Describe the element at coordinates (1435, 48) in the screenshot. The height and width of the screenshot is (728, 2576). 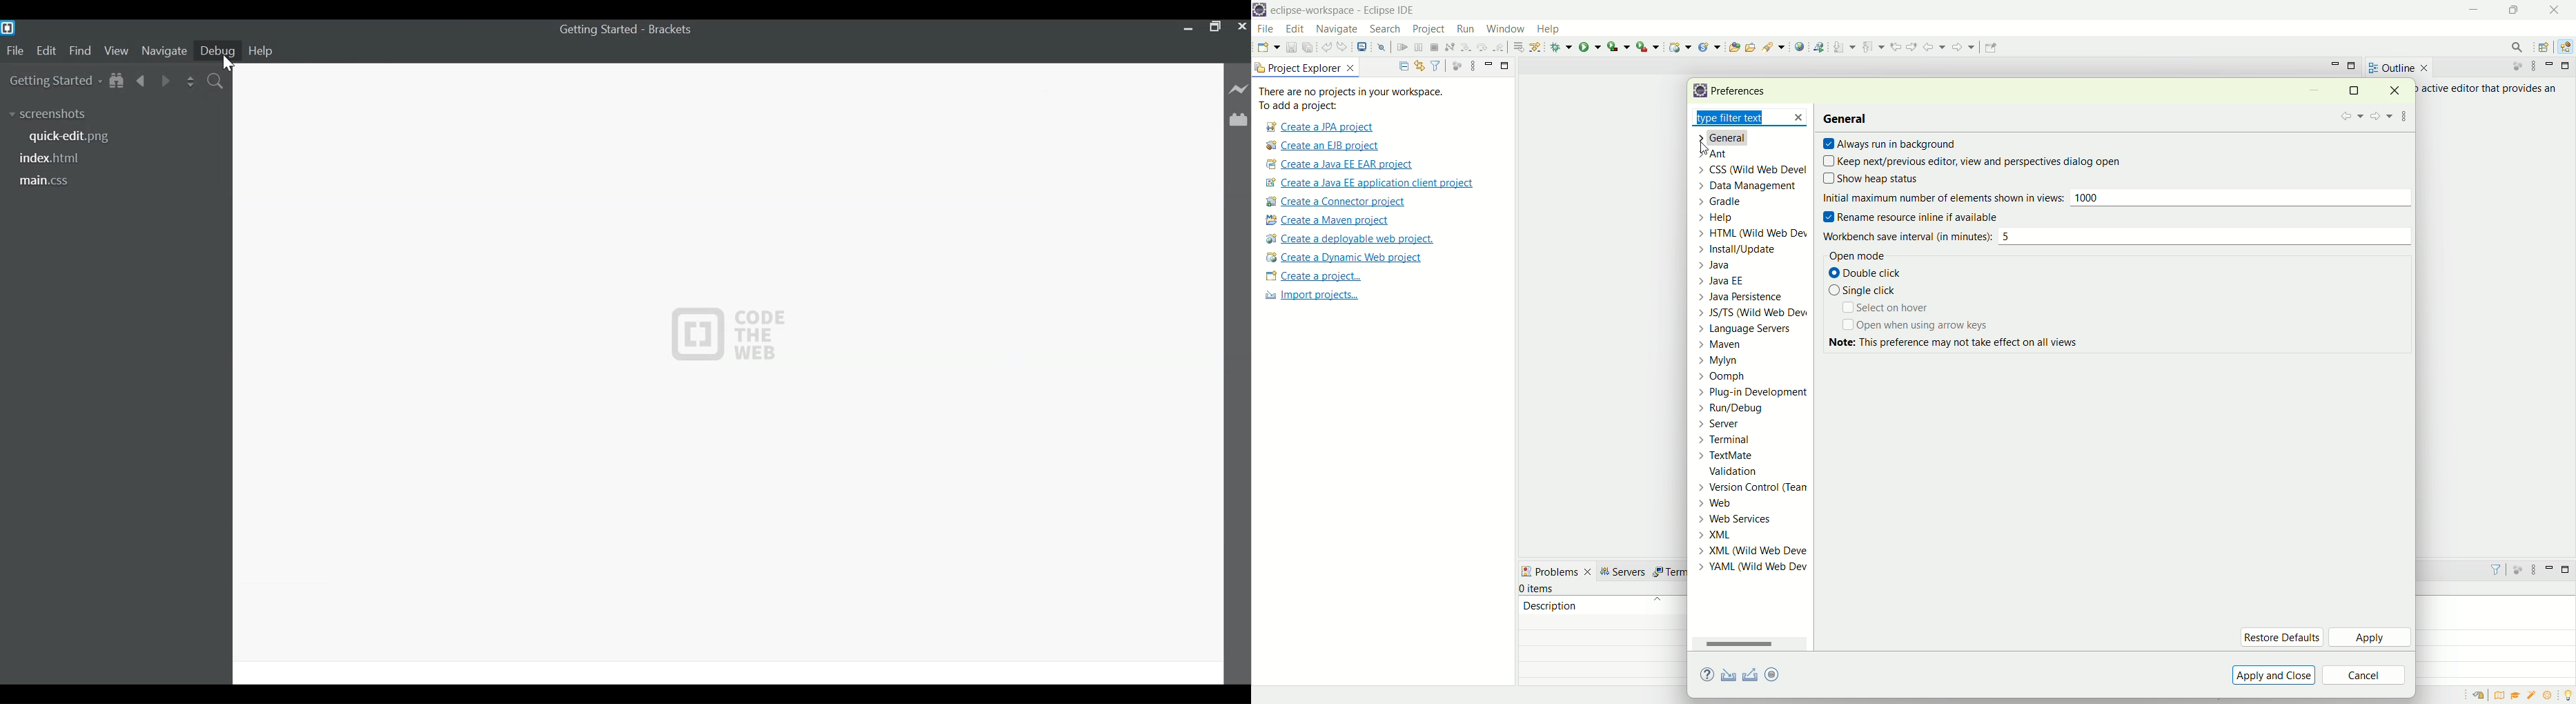
I see `terminate` at that location.